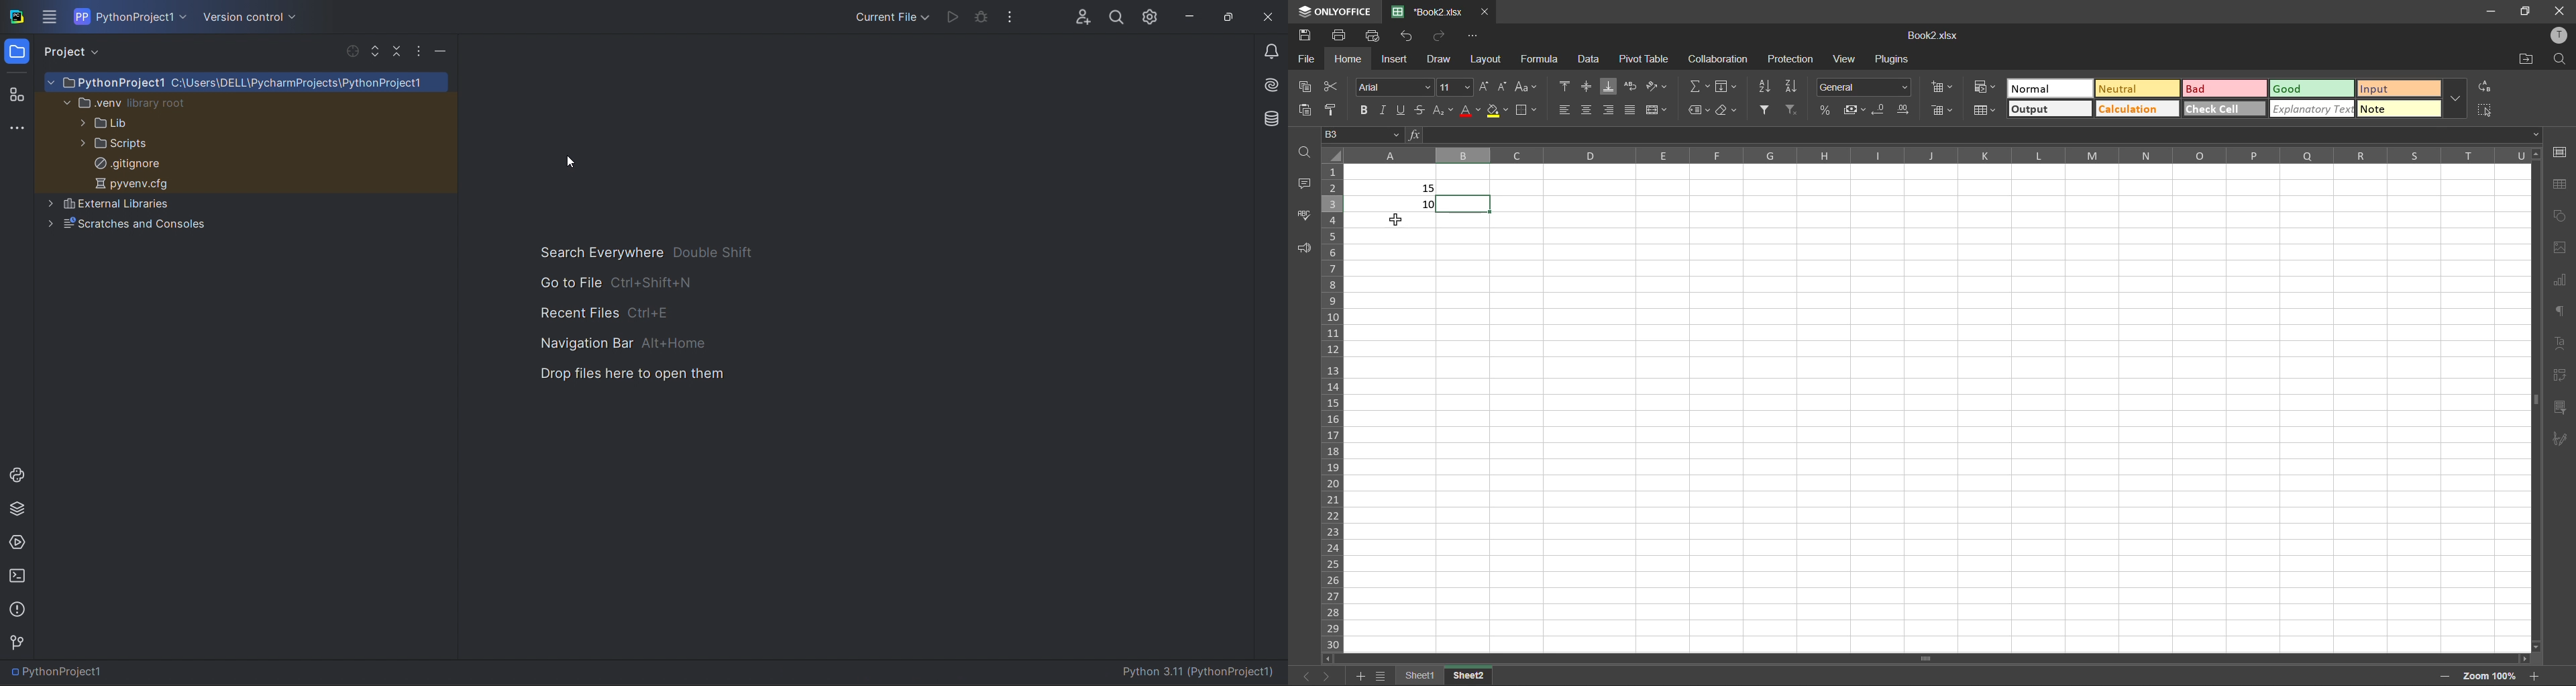 The width and height of the screenshot is (2576, 700). Describe the element at coordinates (1630, 110) in the screenshot. I see `justified` at that location.